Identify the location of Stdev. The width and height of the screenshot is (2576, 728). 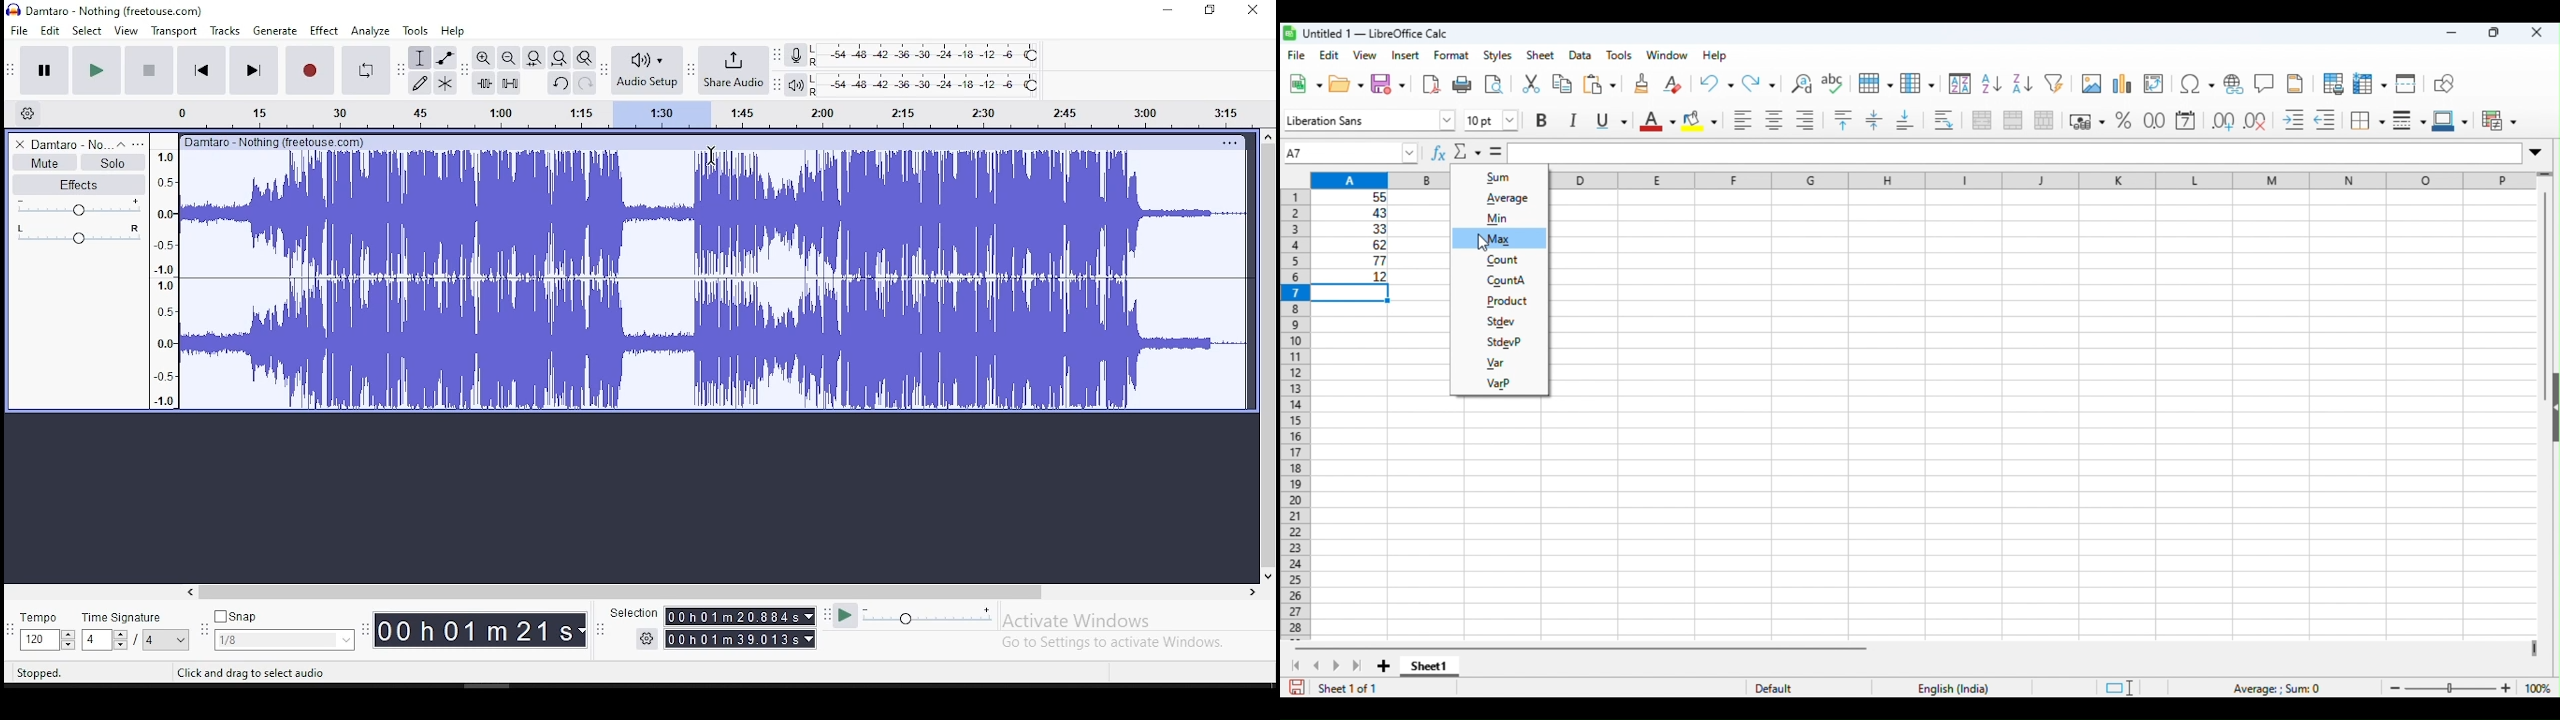
(1503, 321).